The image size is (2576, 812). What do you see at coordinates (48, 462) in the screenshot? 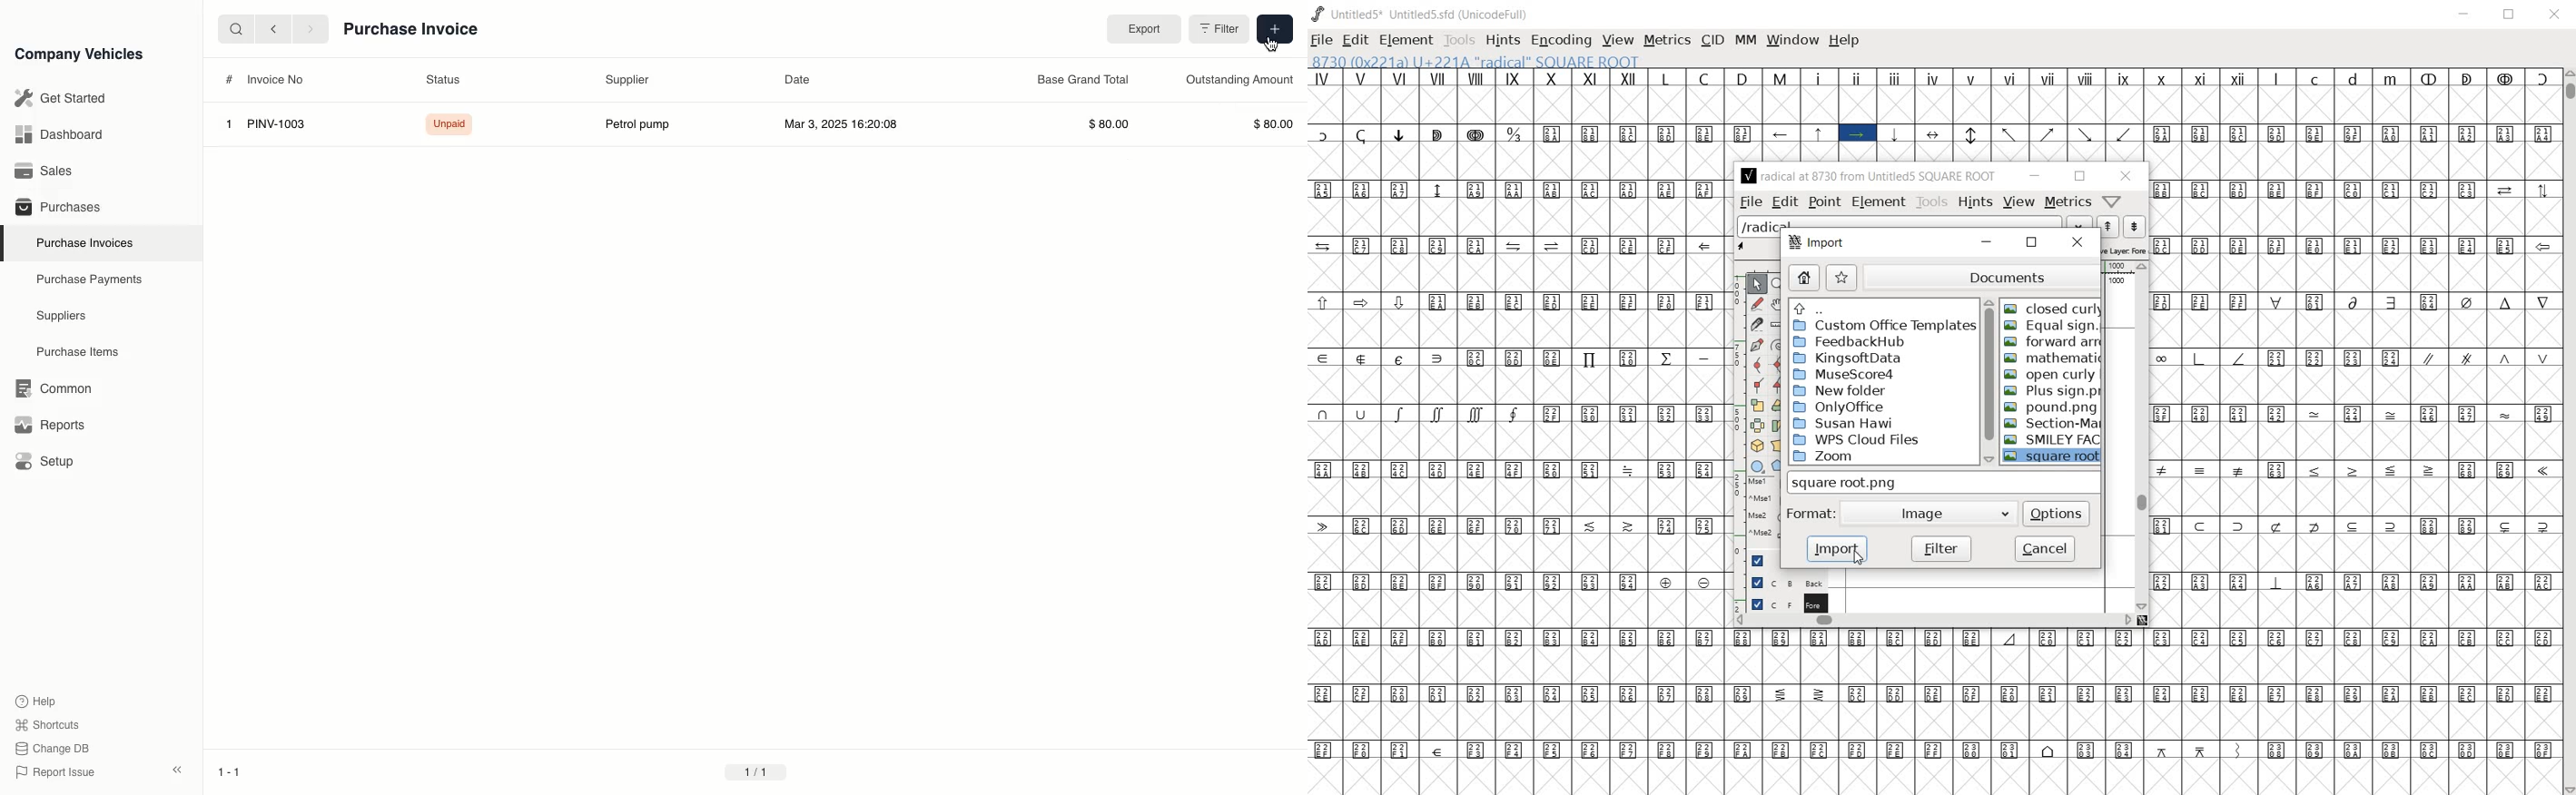
I see `Setup` at bounding box center [48, 462].